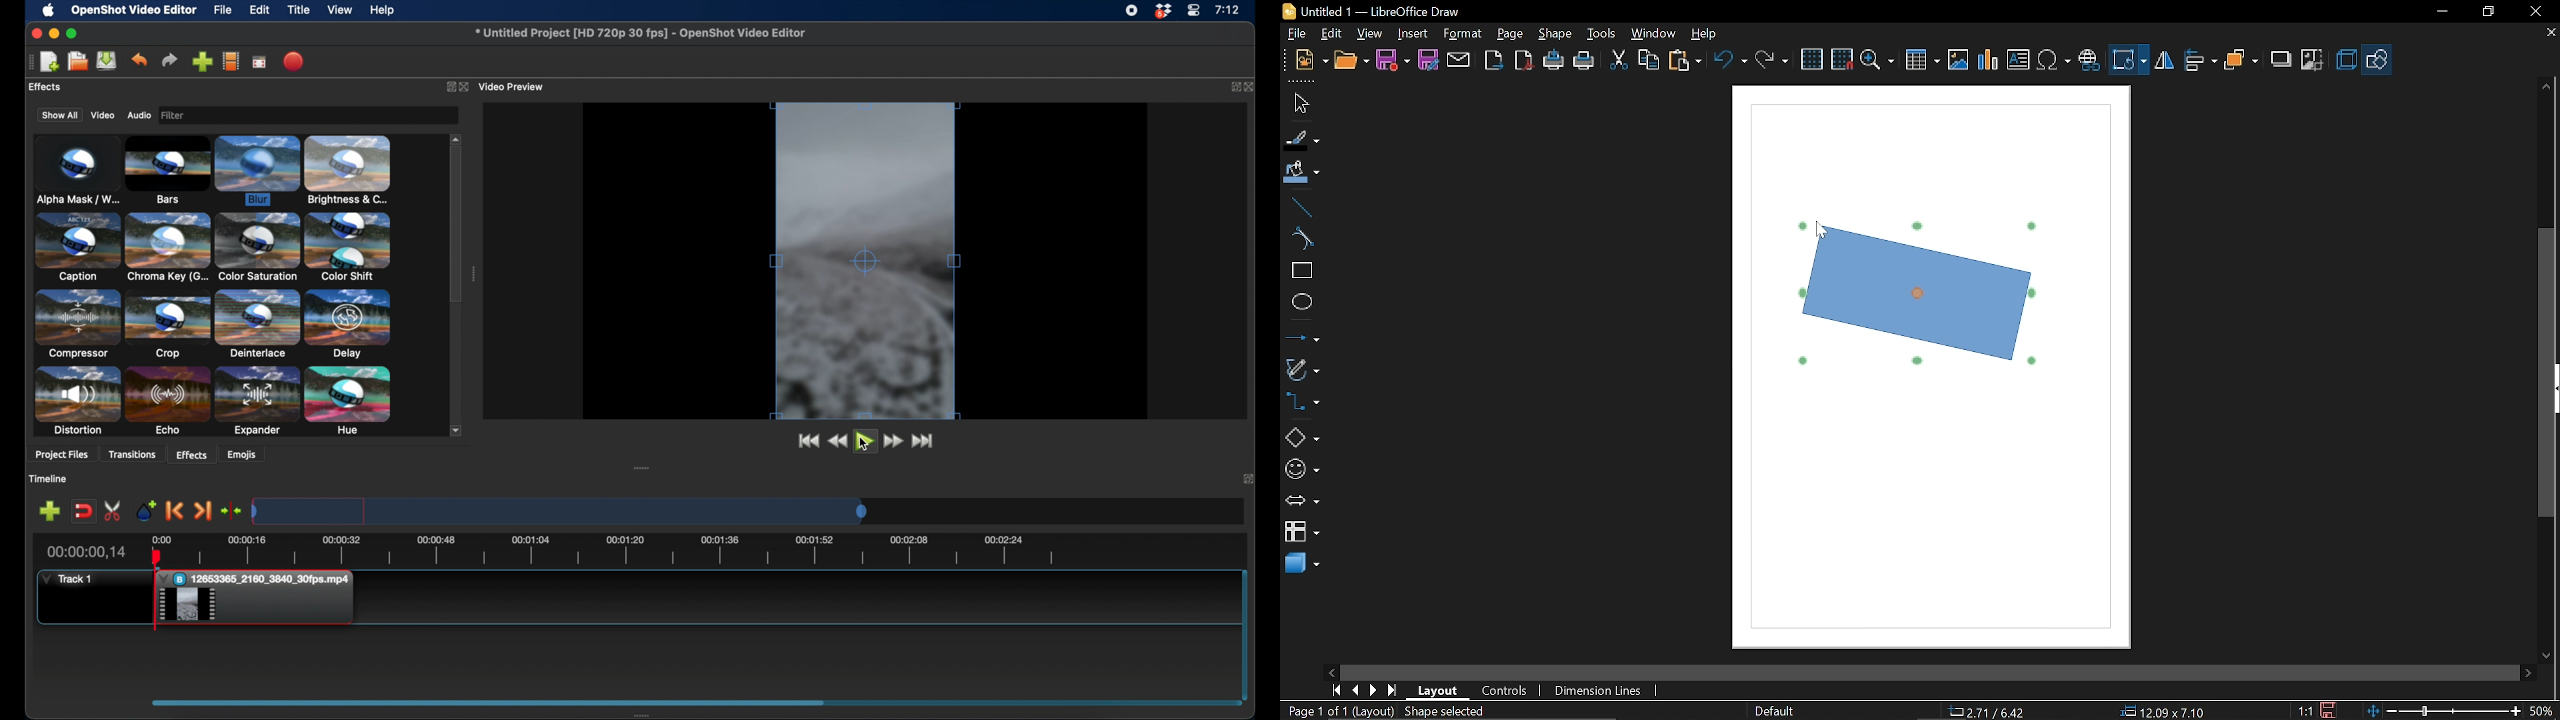 The width and height of the screenshot is (2576, 728). Describe the element at coordinates (145, 510) in the screenshot. I see `add marker` at that location.